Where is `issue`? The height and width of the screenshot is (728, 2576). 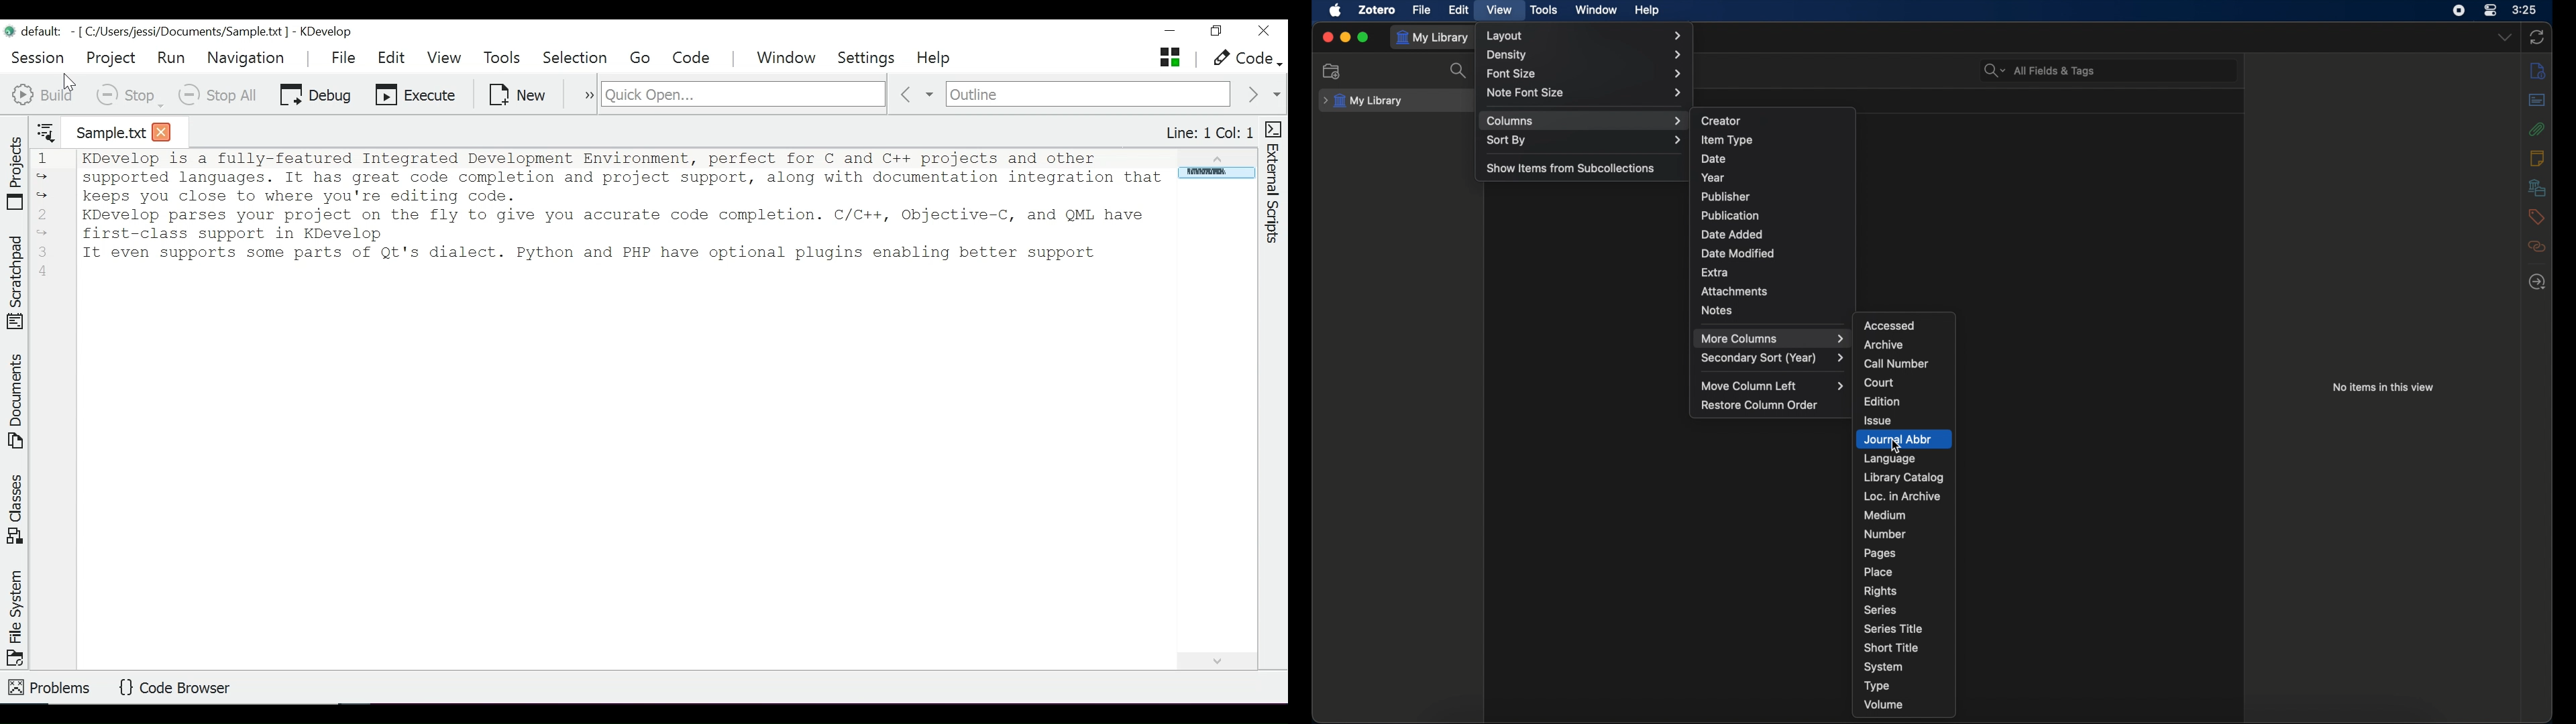
issue is located at coordinates (1879, 421).